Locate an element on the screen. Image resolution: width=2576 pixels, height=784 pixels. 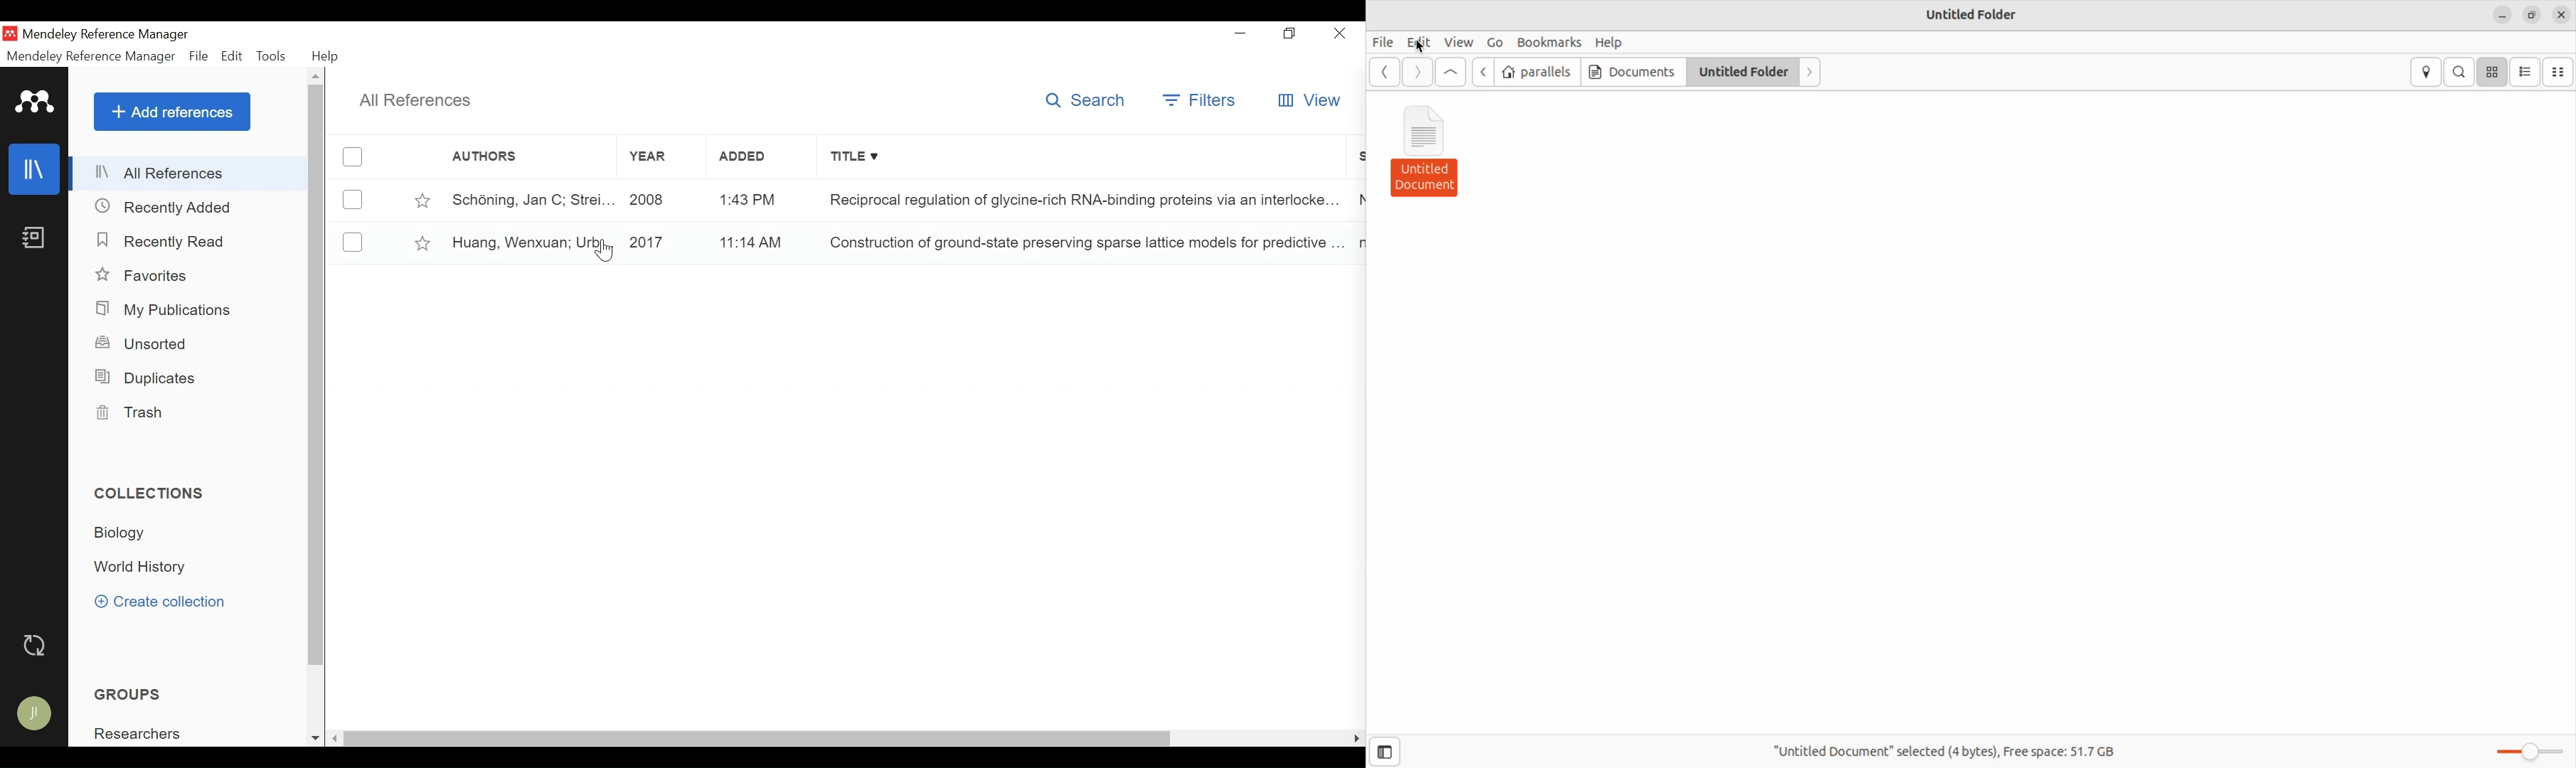
Mendeley Desktop Icon is located at coordinates (9, 33).